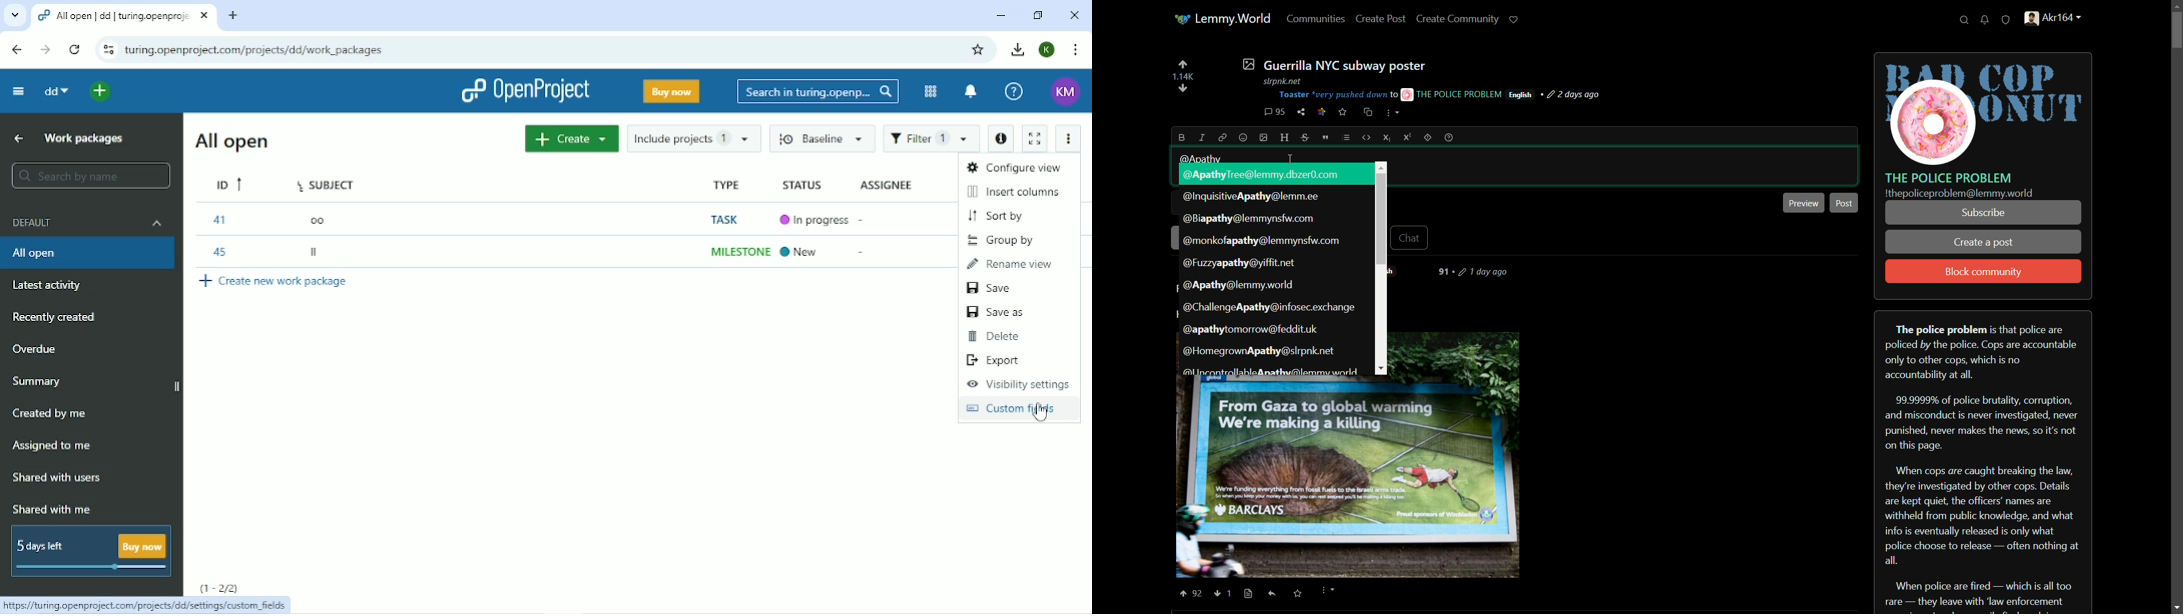 This screenshot has height=616, width=2184. I want to click on suggestion-3, so click(1248, 219).